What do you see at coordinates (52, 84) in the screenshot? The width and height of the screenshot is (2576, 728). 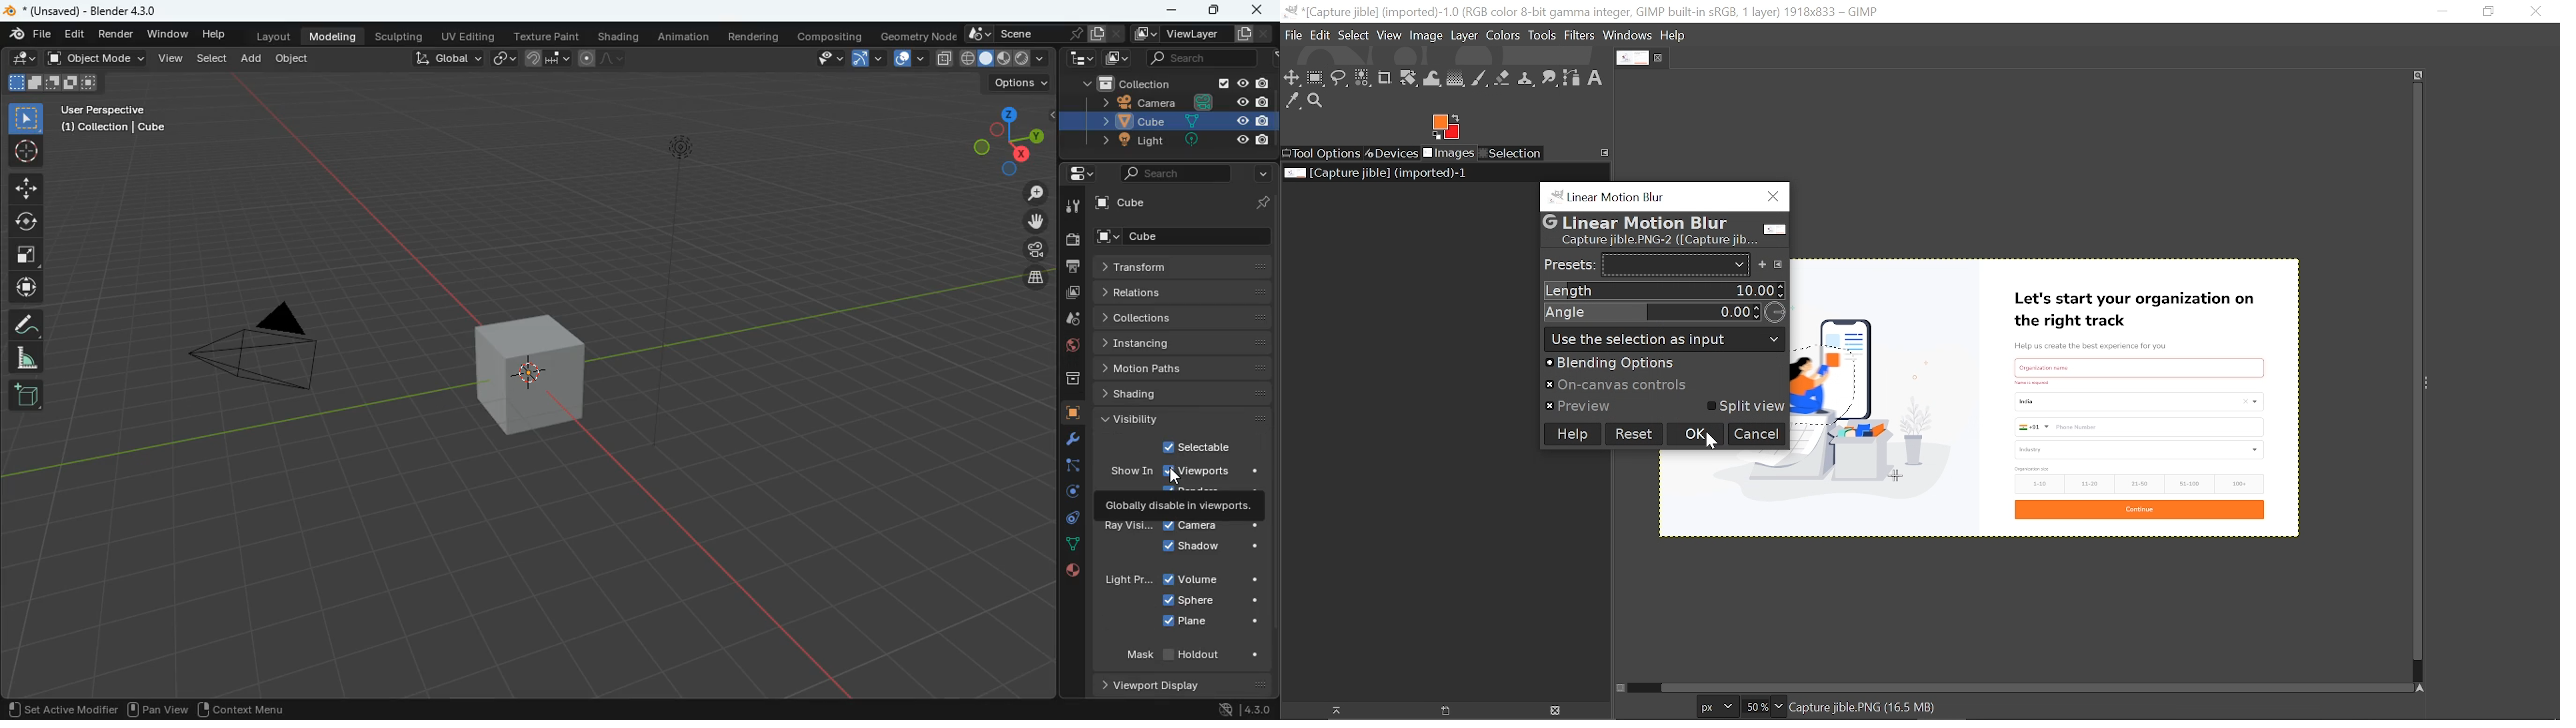 I see `image position` at bounding box center [52, 84].